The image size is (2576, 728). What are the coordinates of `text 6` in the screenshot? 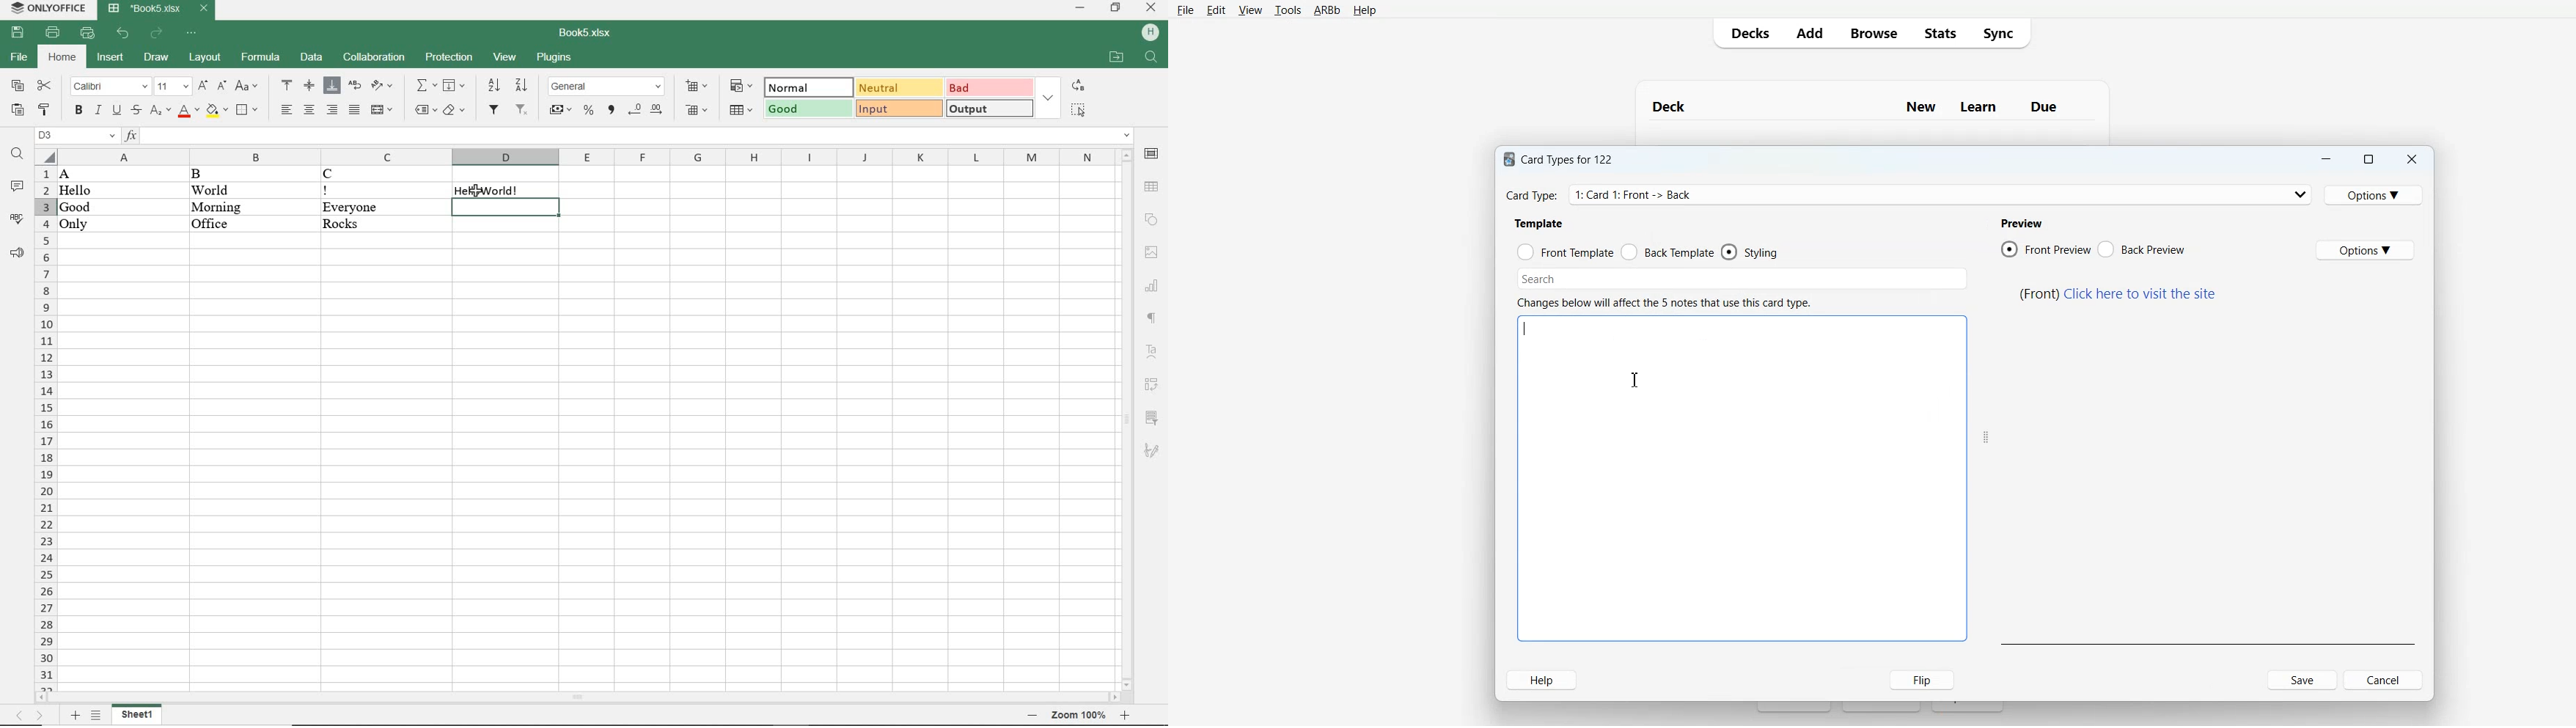 It's located at (1666, 302).